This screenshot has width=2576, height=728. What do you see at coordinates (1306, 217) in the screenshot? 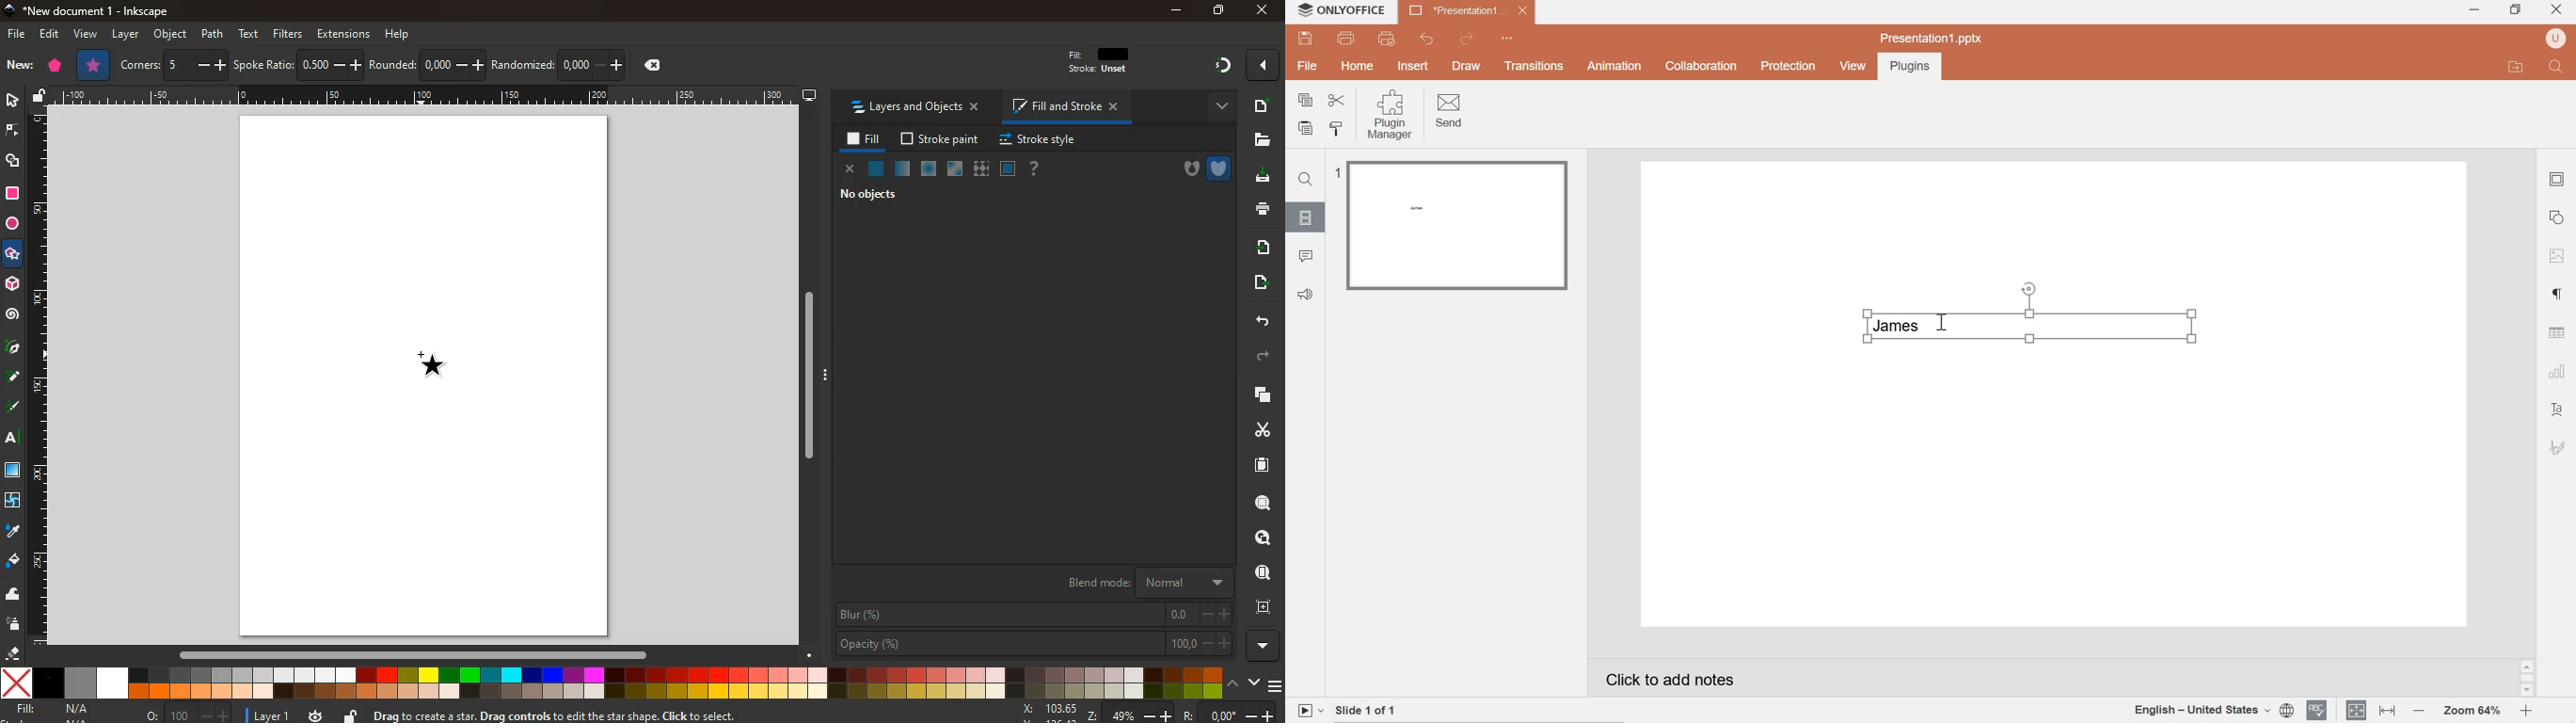
I see `slides` at bounding box center [1306, 217].